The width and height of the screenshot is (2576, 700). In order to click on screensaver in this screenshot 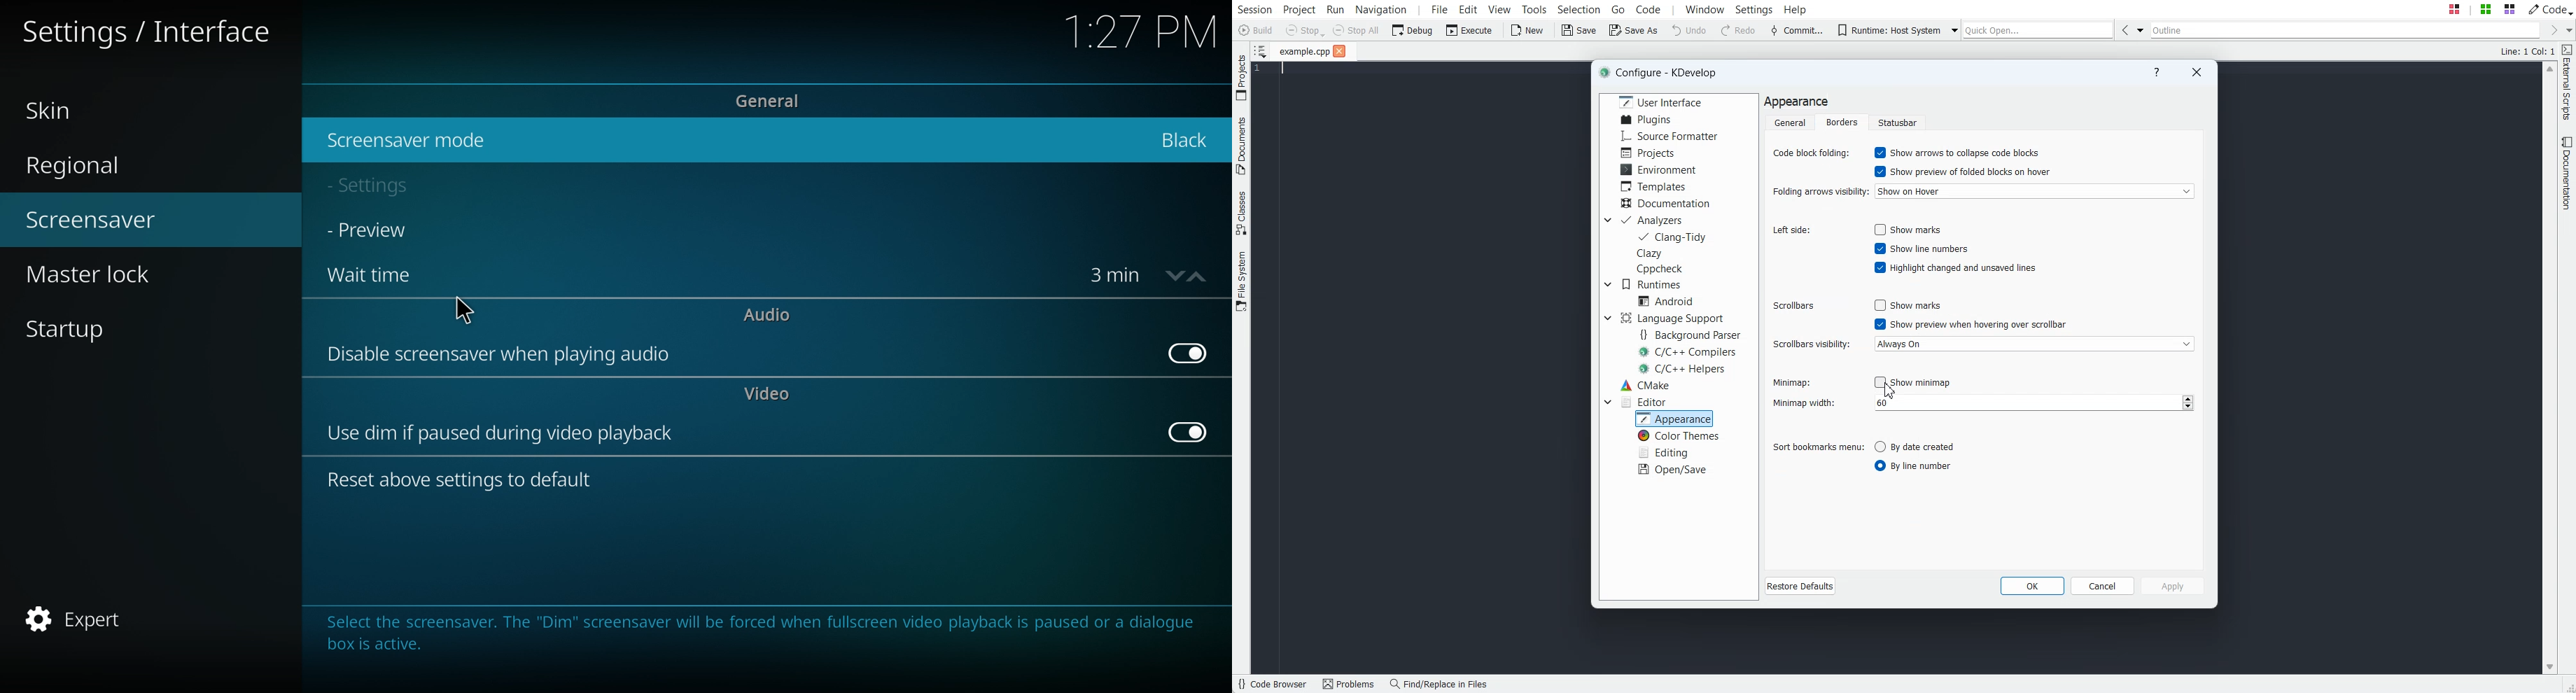, I will do `click(125, 220)`.